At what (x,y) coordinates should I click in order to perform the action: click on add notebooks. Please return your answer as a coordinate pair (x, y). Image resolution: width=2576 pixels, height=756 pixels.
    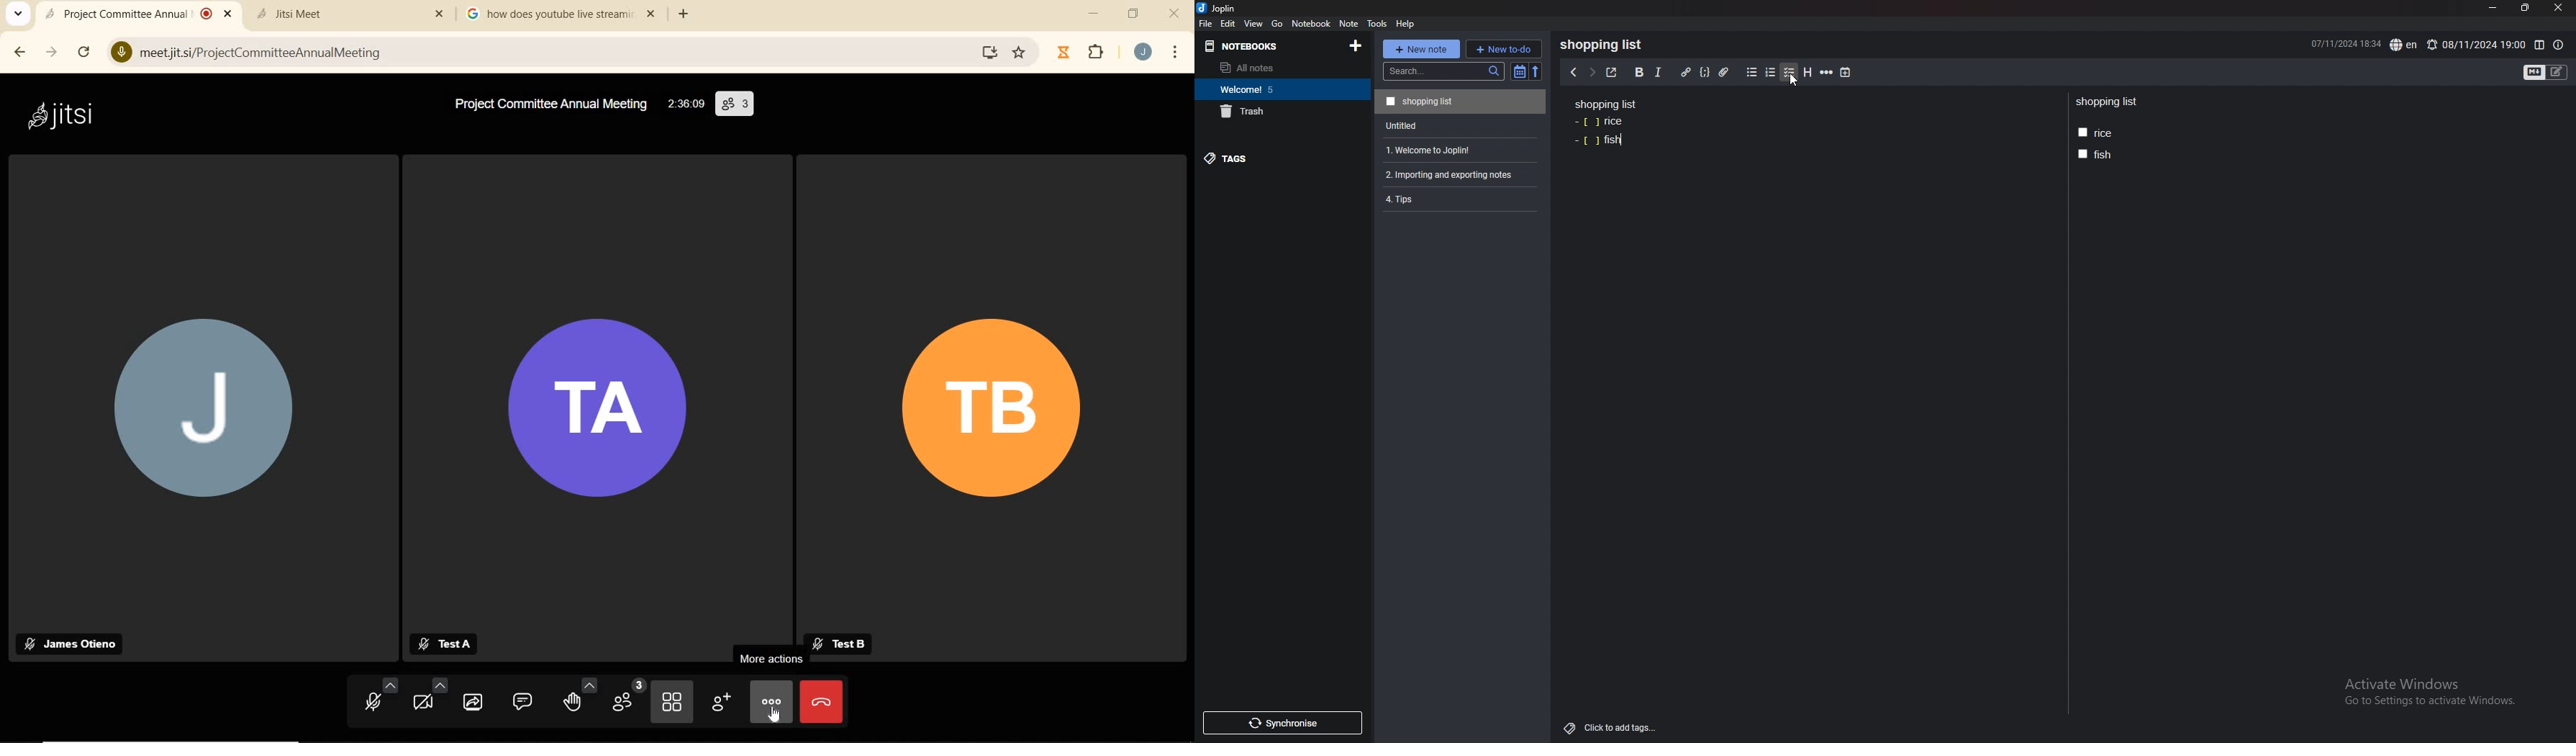
    Looking at the image, I should click on (1356, 45).